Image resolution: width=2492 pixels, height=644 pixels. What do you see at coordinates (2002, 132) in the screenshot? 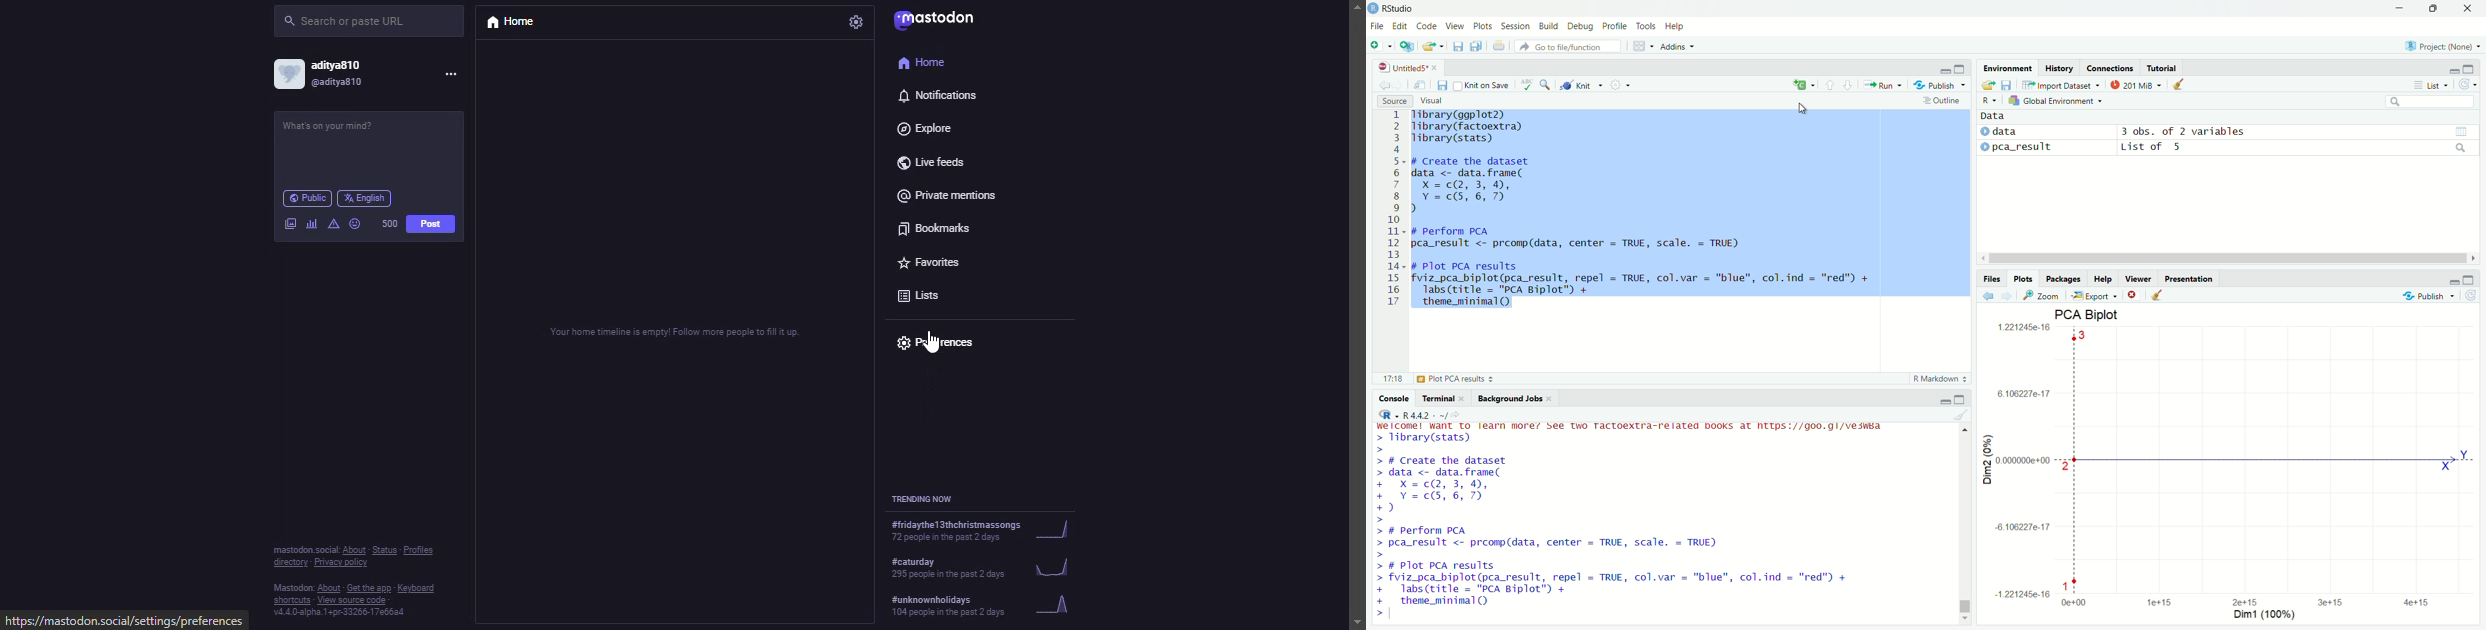
I see `data` at bounding box center [2002, 132].